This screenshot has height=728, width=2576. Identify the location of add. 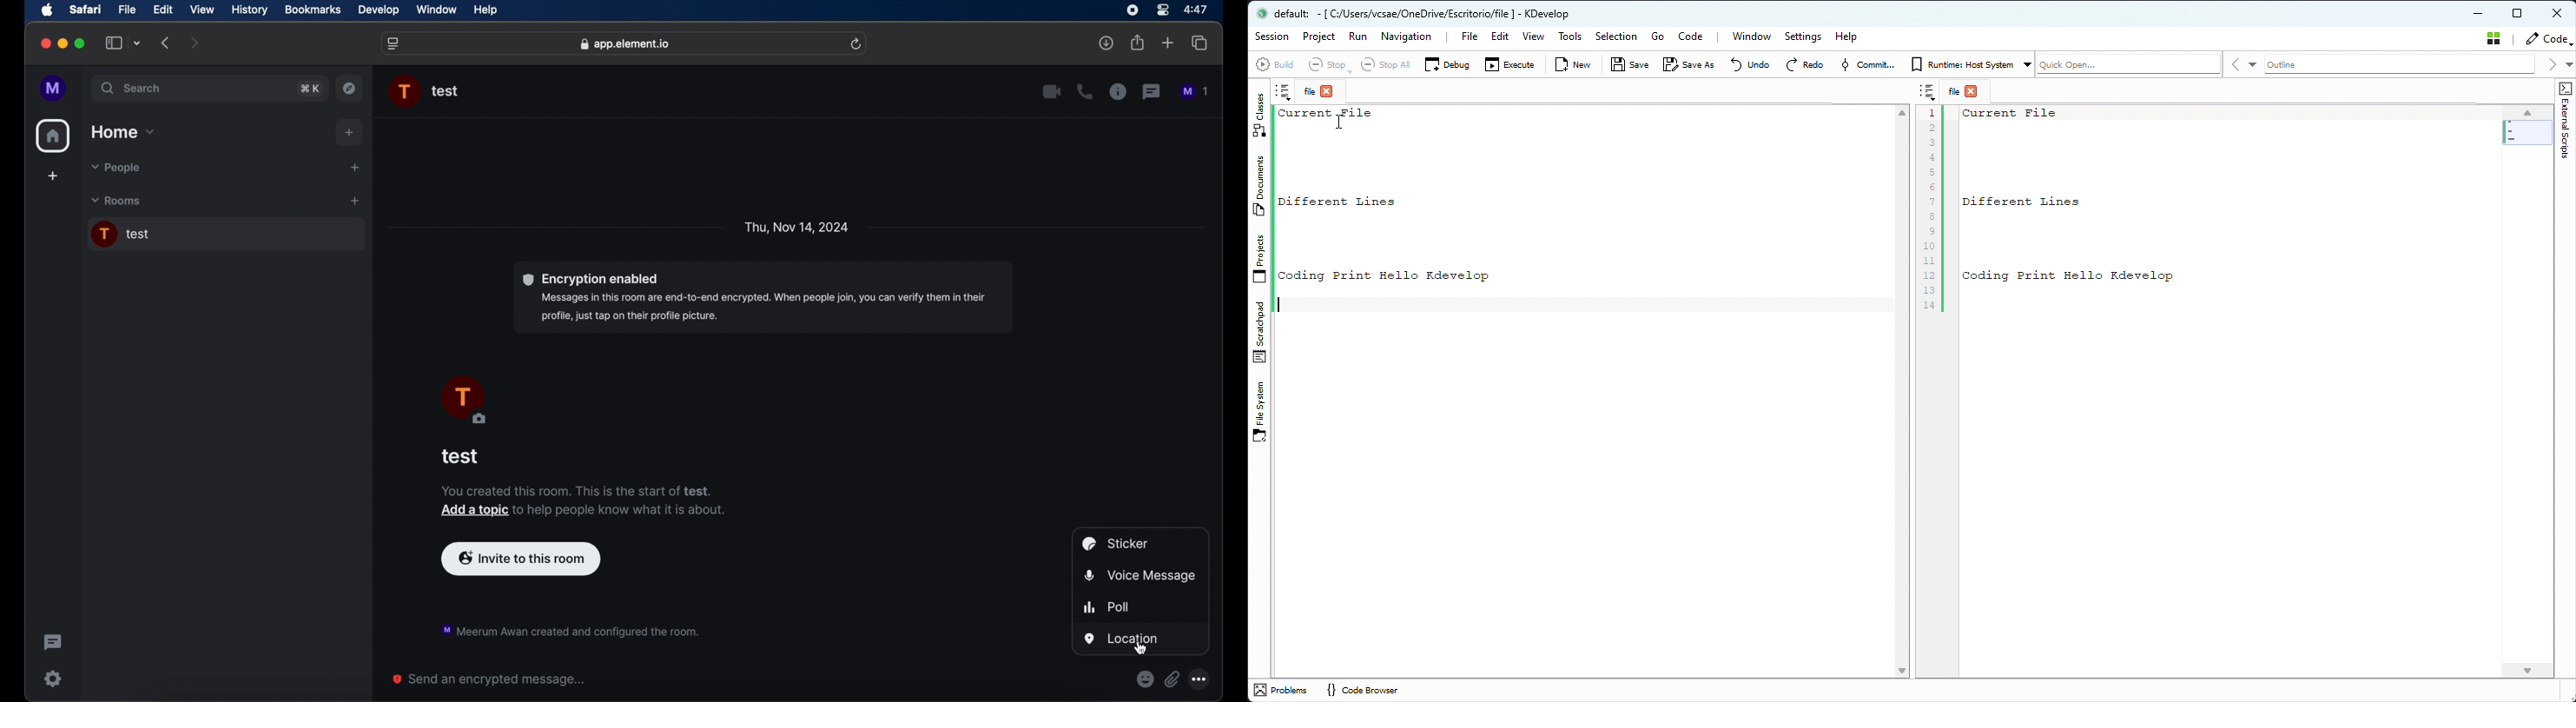
(52, 177).